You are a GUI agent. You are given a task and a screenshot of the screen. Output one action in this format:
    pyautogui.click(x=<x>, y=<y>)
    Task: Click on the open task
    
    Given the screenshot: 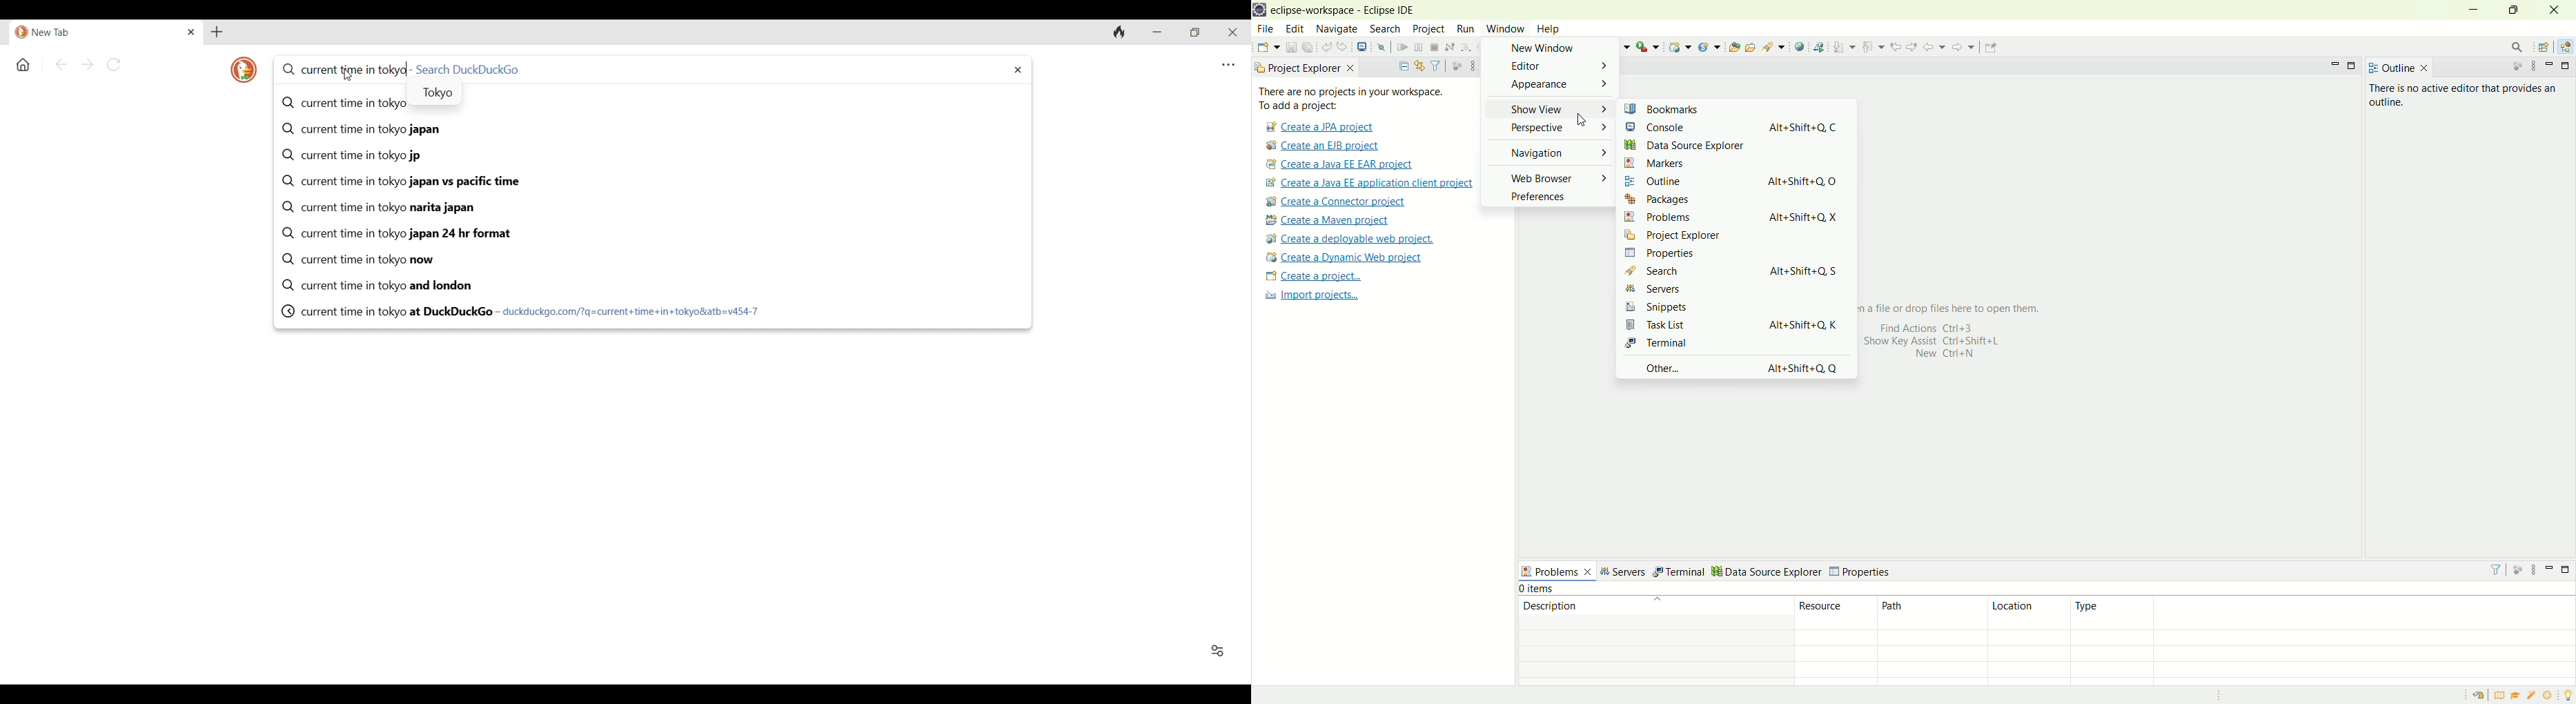 What is the action you would take?
    pyautogui.click(x=1751, y=47)
    